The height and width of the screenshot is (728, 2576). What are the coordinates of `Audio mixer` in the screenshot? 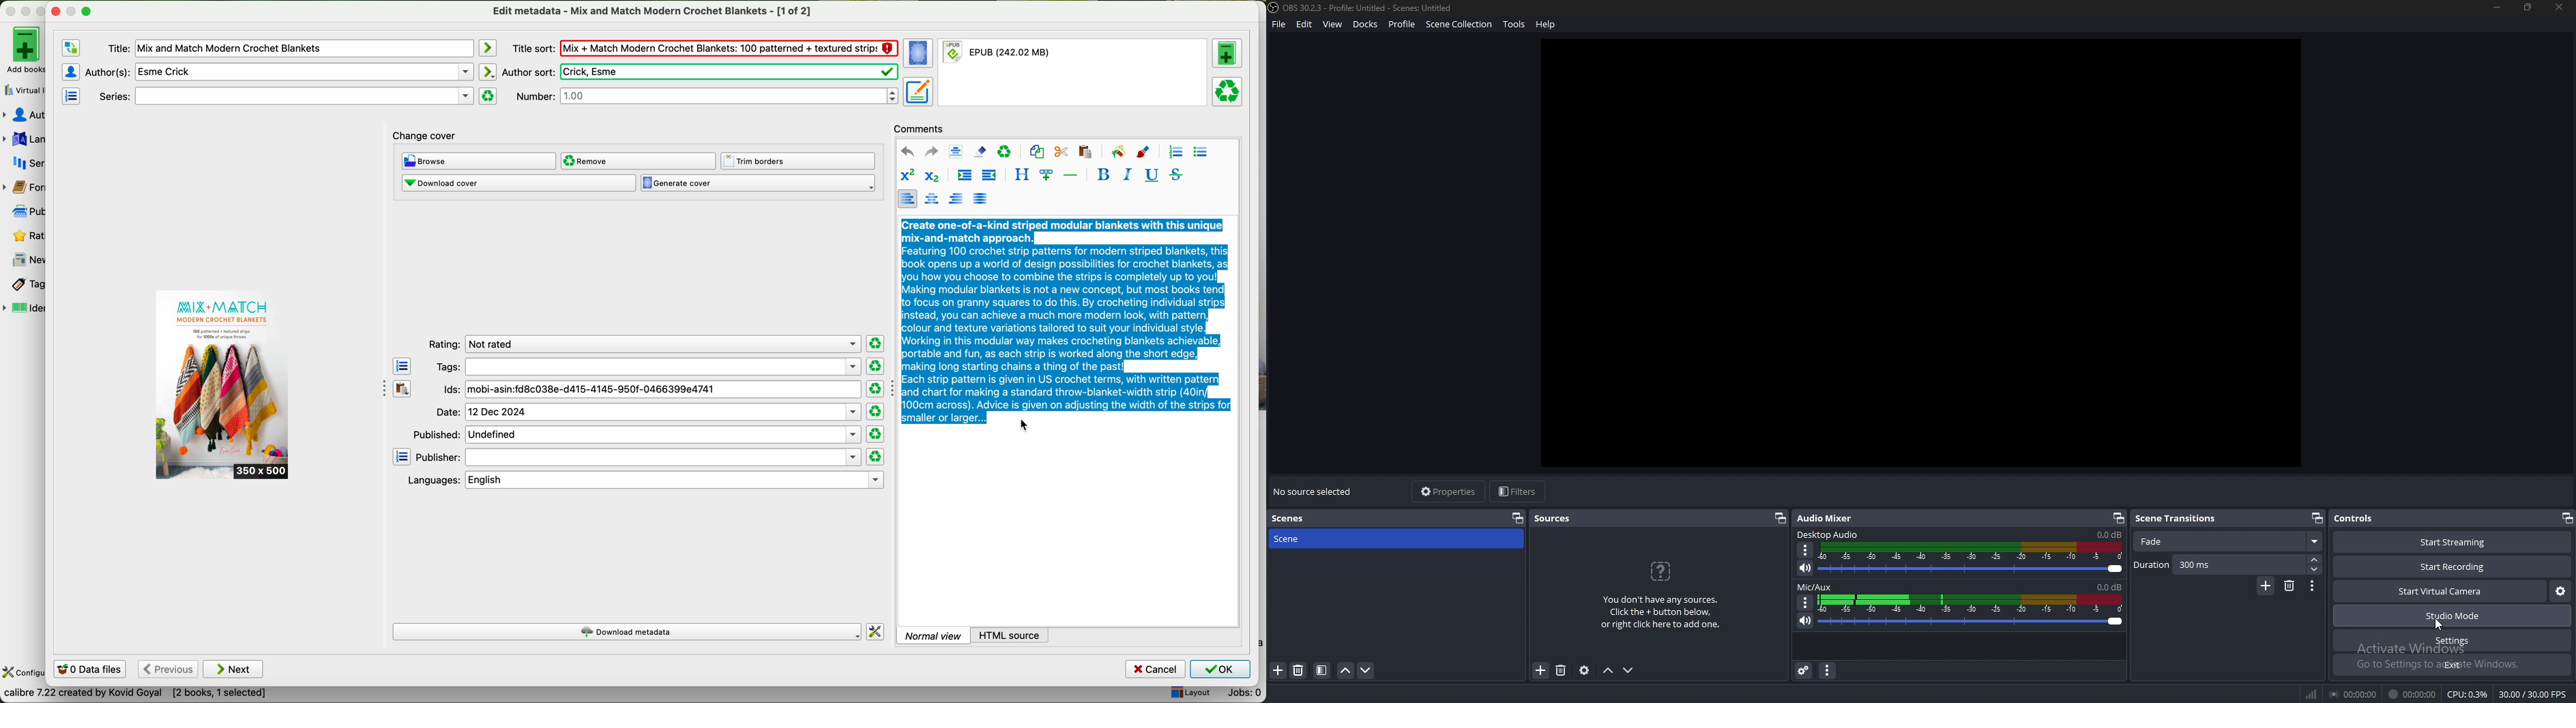 It's located at (1828, 517).